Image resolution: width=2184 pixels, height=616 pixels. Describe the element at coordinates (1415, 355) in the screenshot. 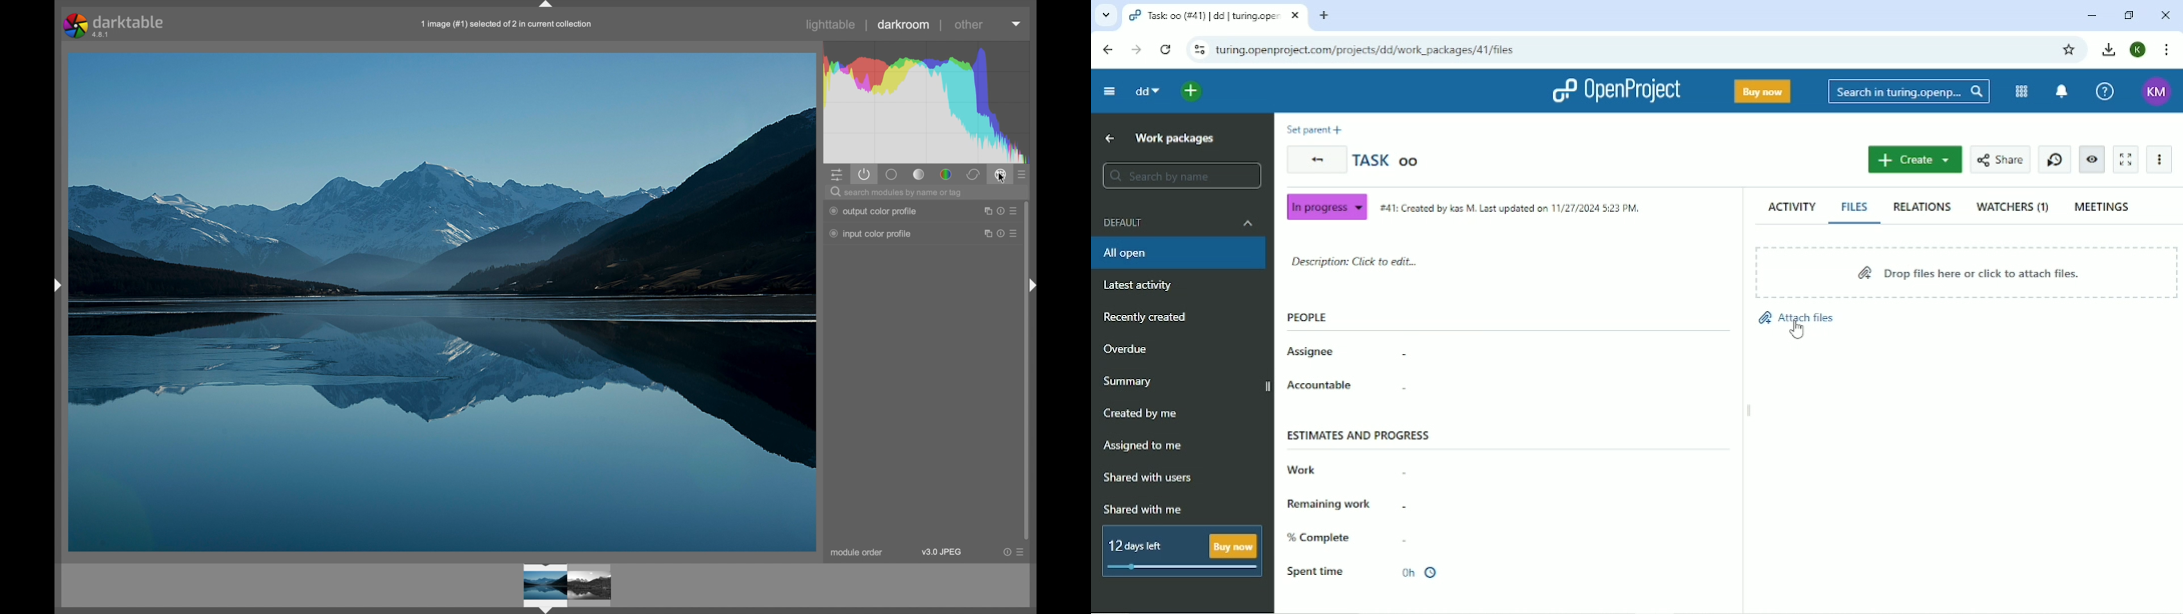

I see `-` at that location.